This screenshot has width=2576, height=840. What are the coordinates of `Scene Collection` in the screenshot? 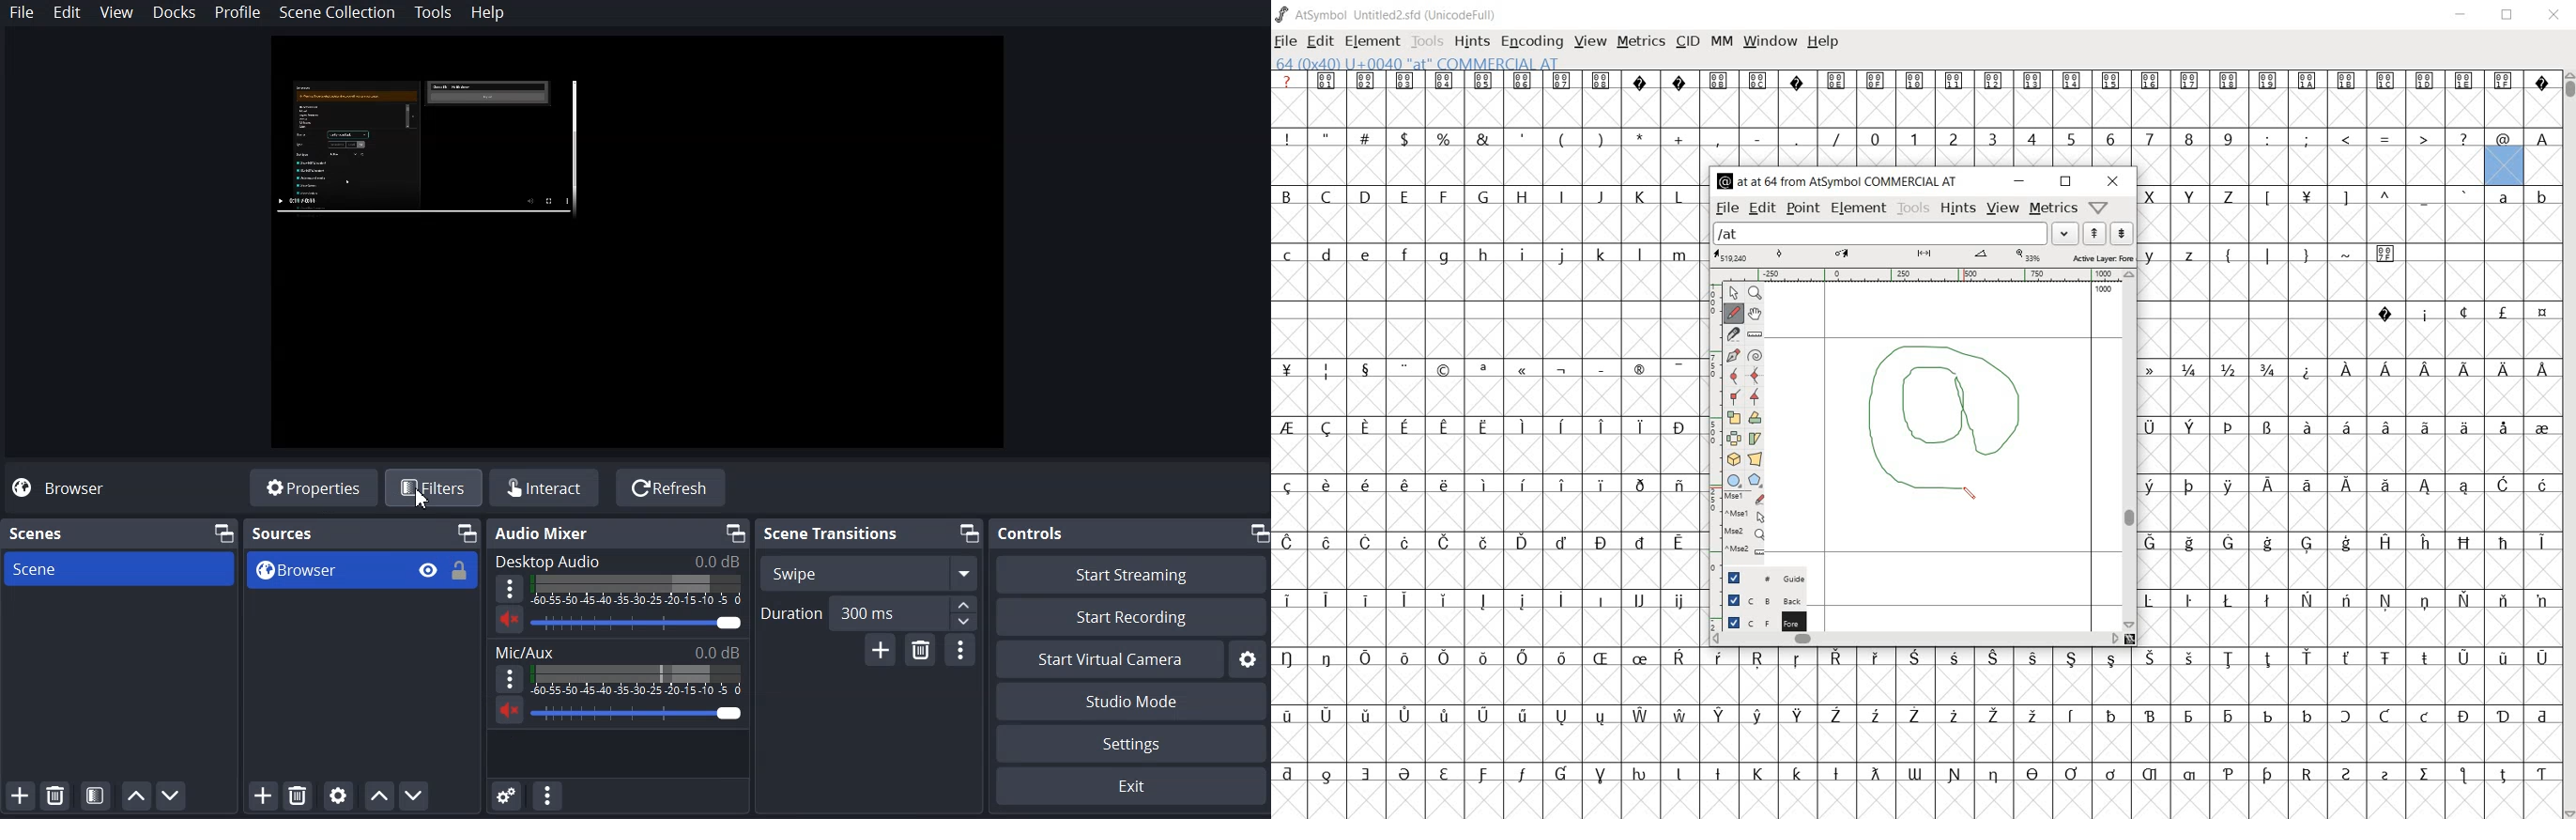 It's located at (338, 12).